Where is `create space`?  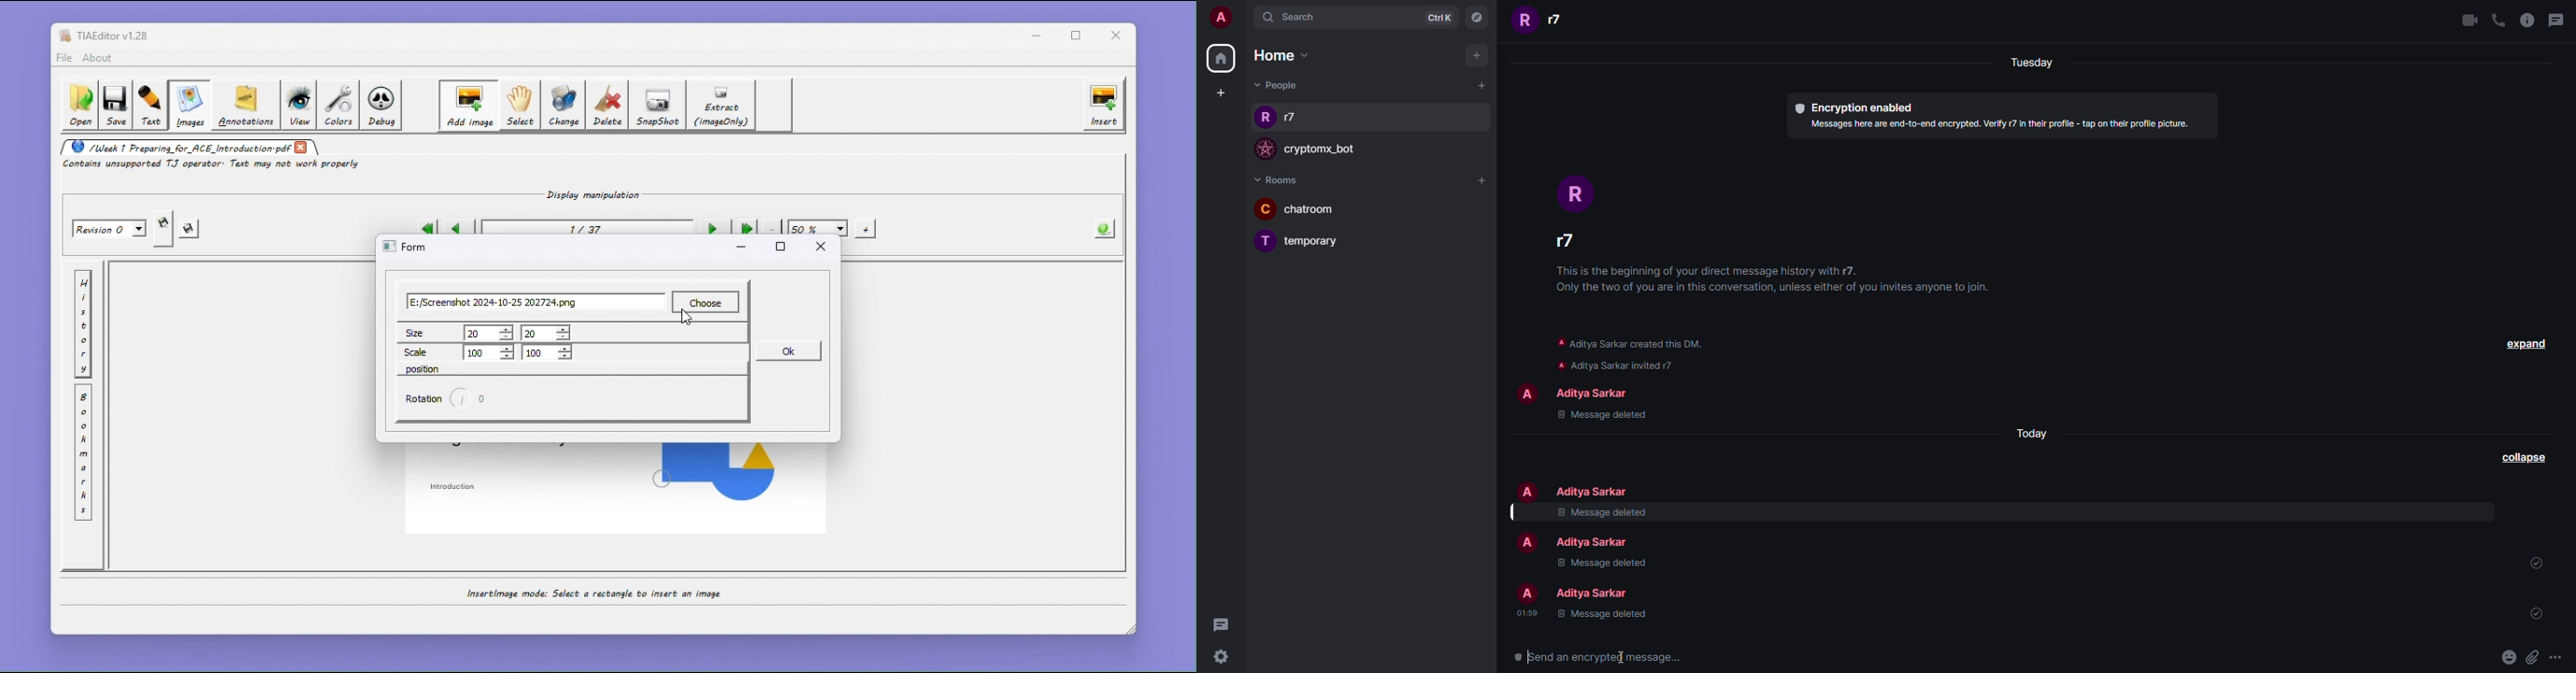 create space is located at coordinates (1220, 91).